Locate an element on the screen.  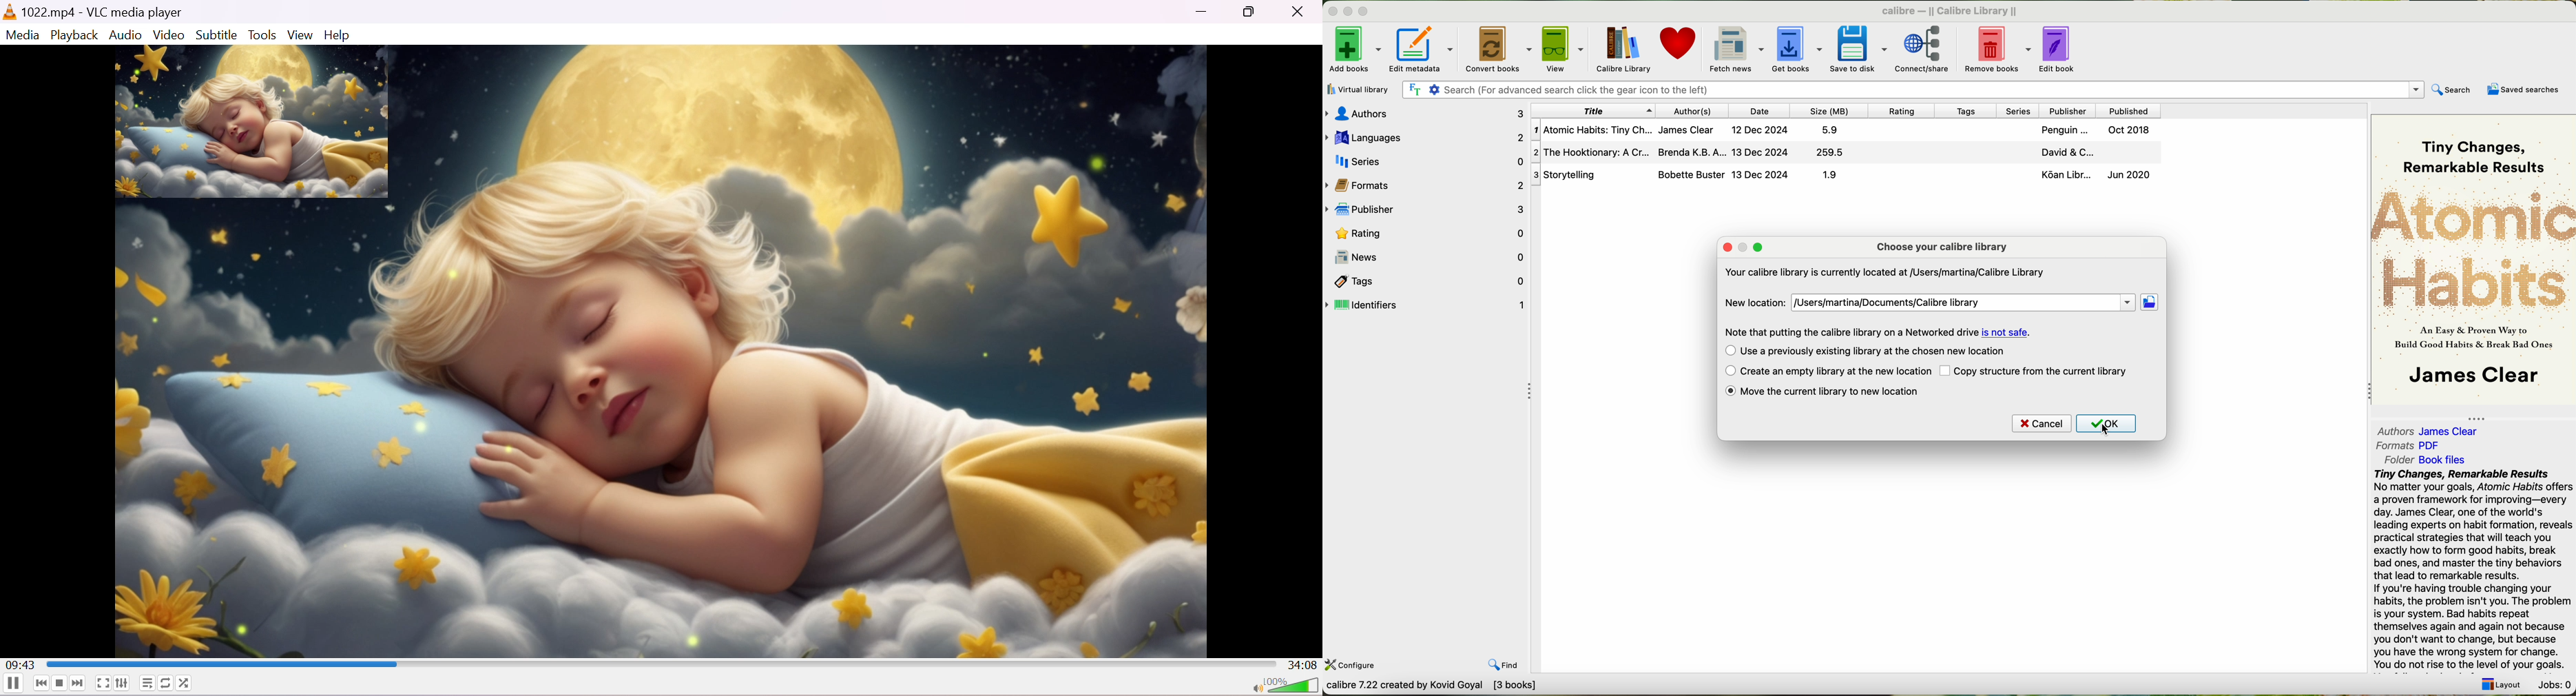
Search (For advanced search click the gear icon to the left)  is located at coordinates (1912, 89).